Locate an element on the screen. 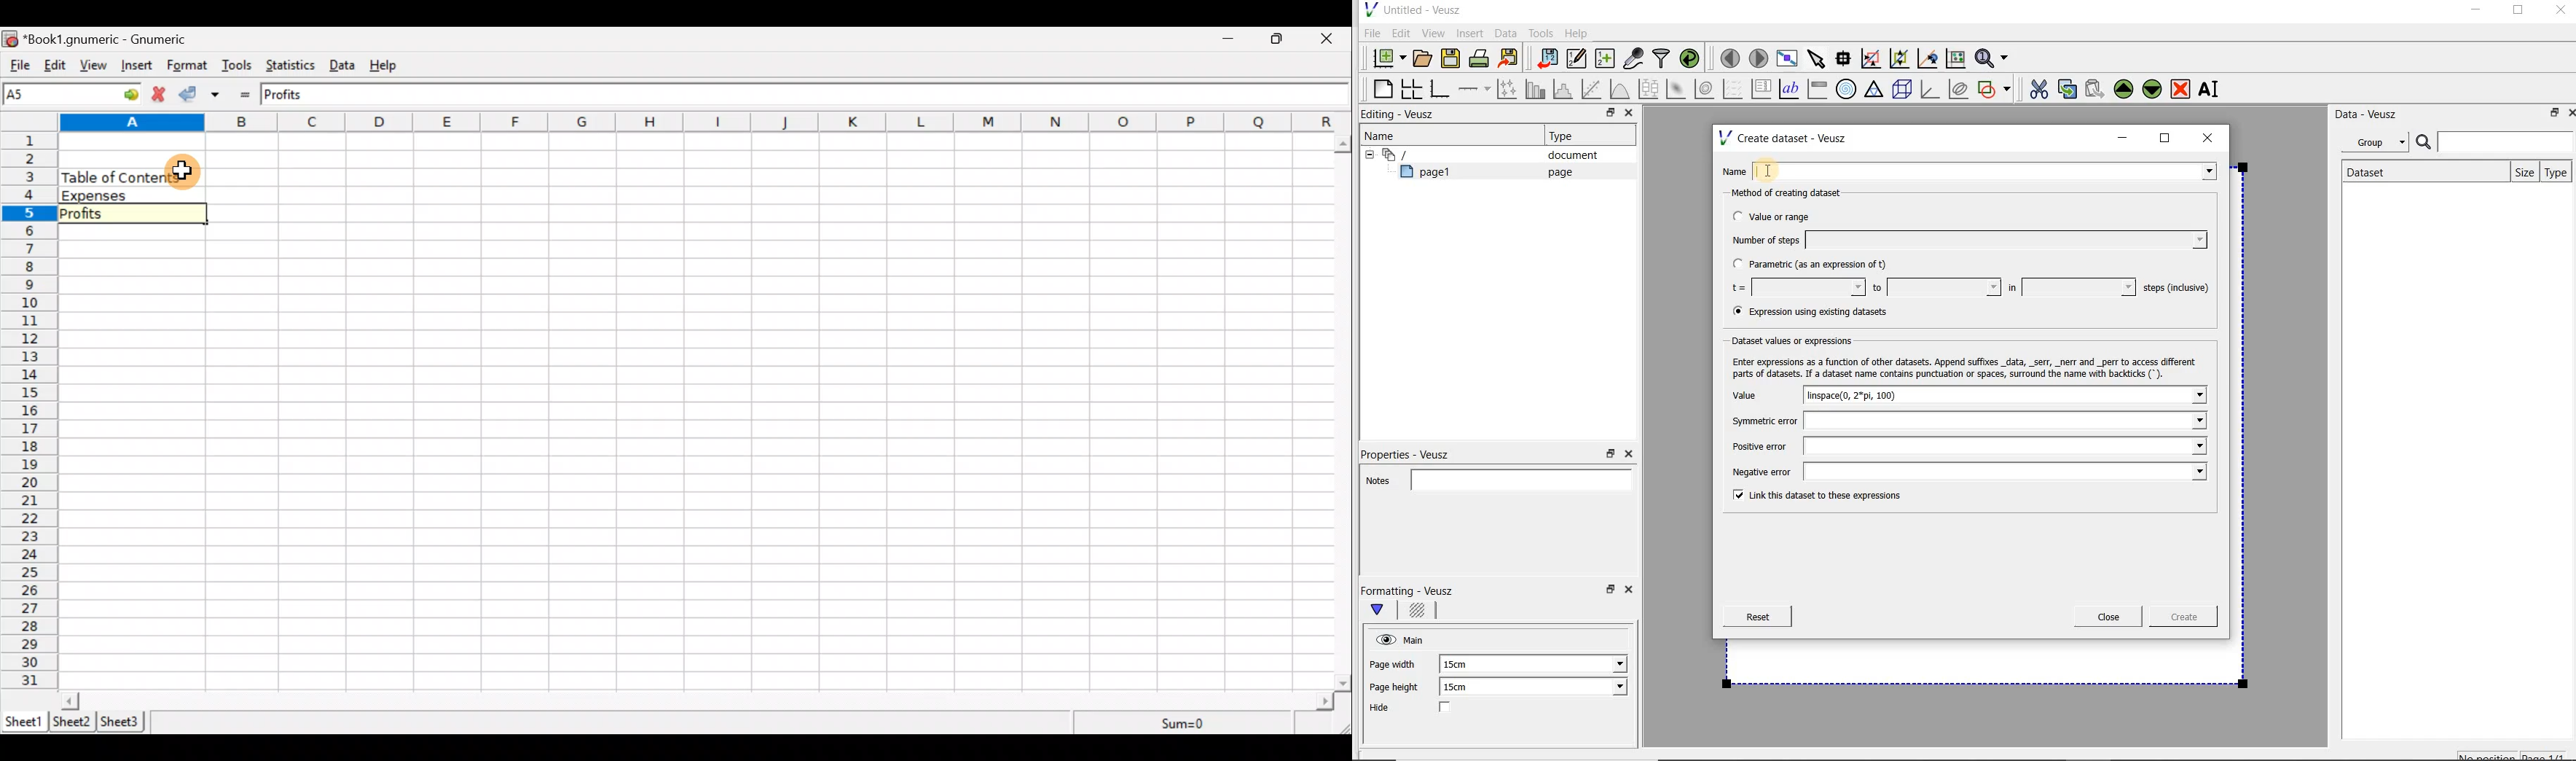 Image resolution: width=2576 pixels, height=784 pixels. minimize is located at coordinates (2123, 138).